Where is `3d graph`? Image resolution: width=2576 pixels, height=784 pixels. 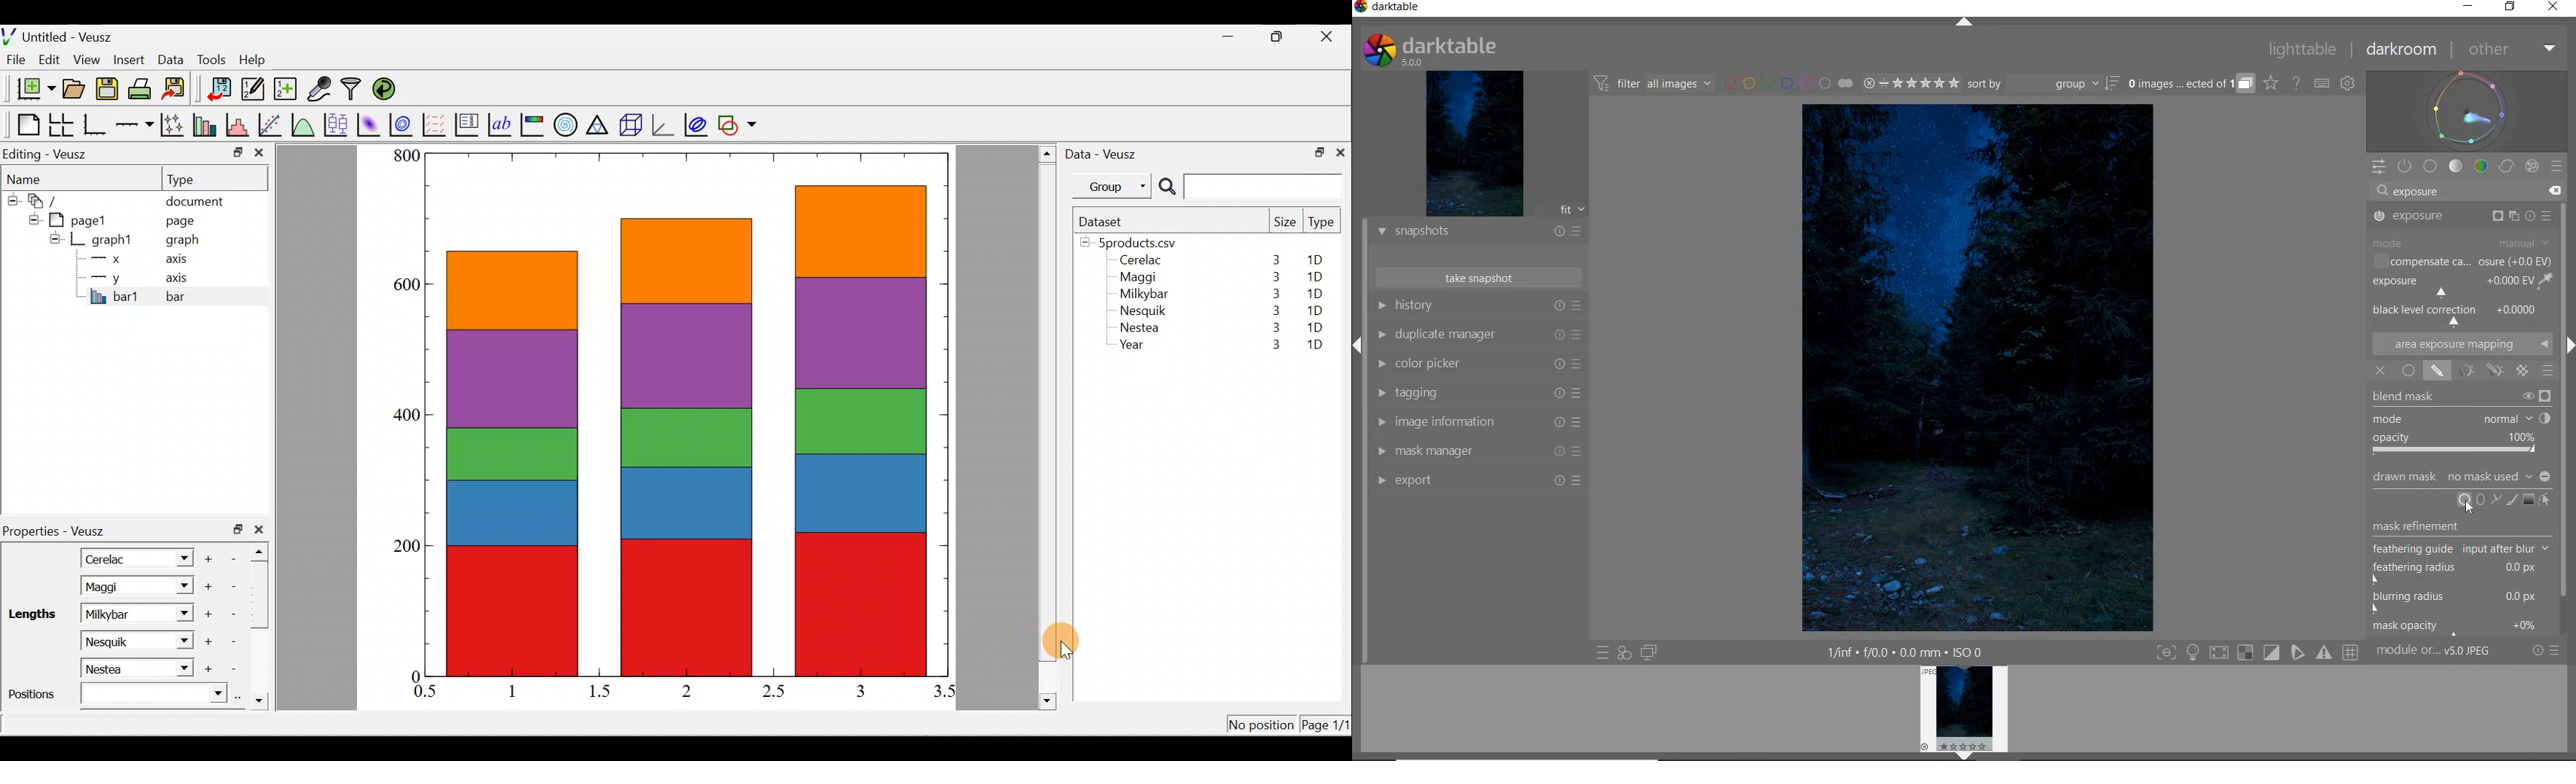
3d graph is located at coordinates (663, 123).